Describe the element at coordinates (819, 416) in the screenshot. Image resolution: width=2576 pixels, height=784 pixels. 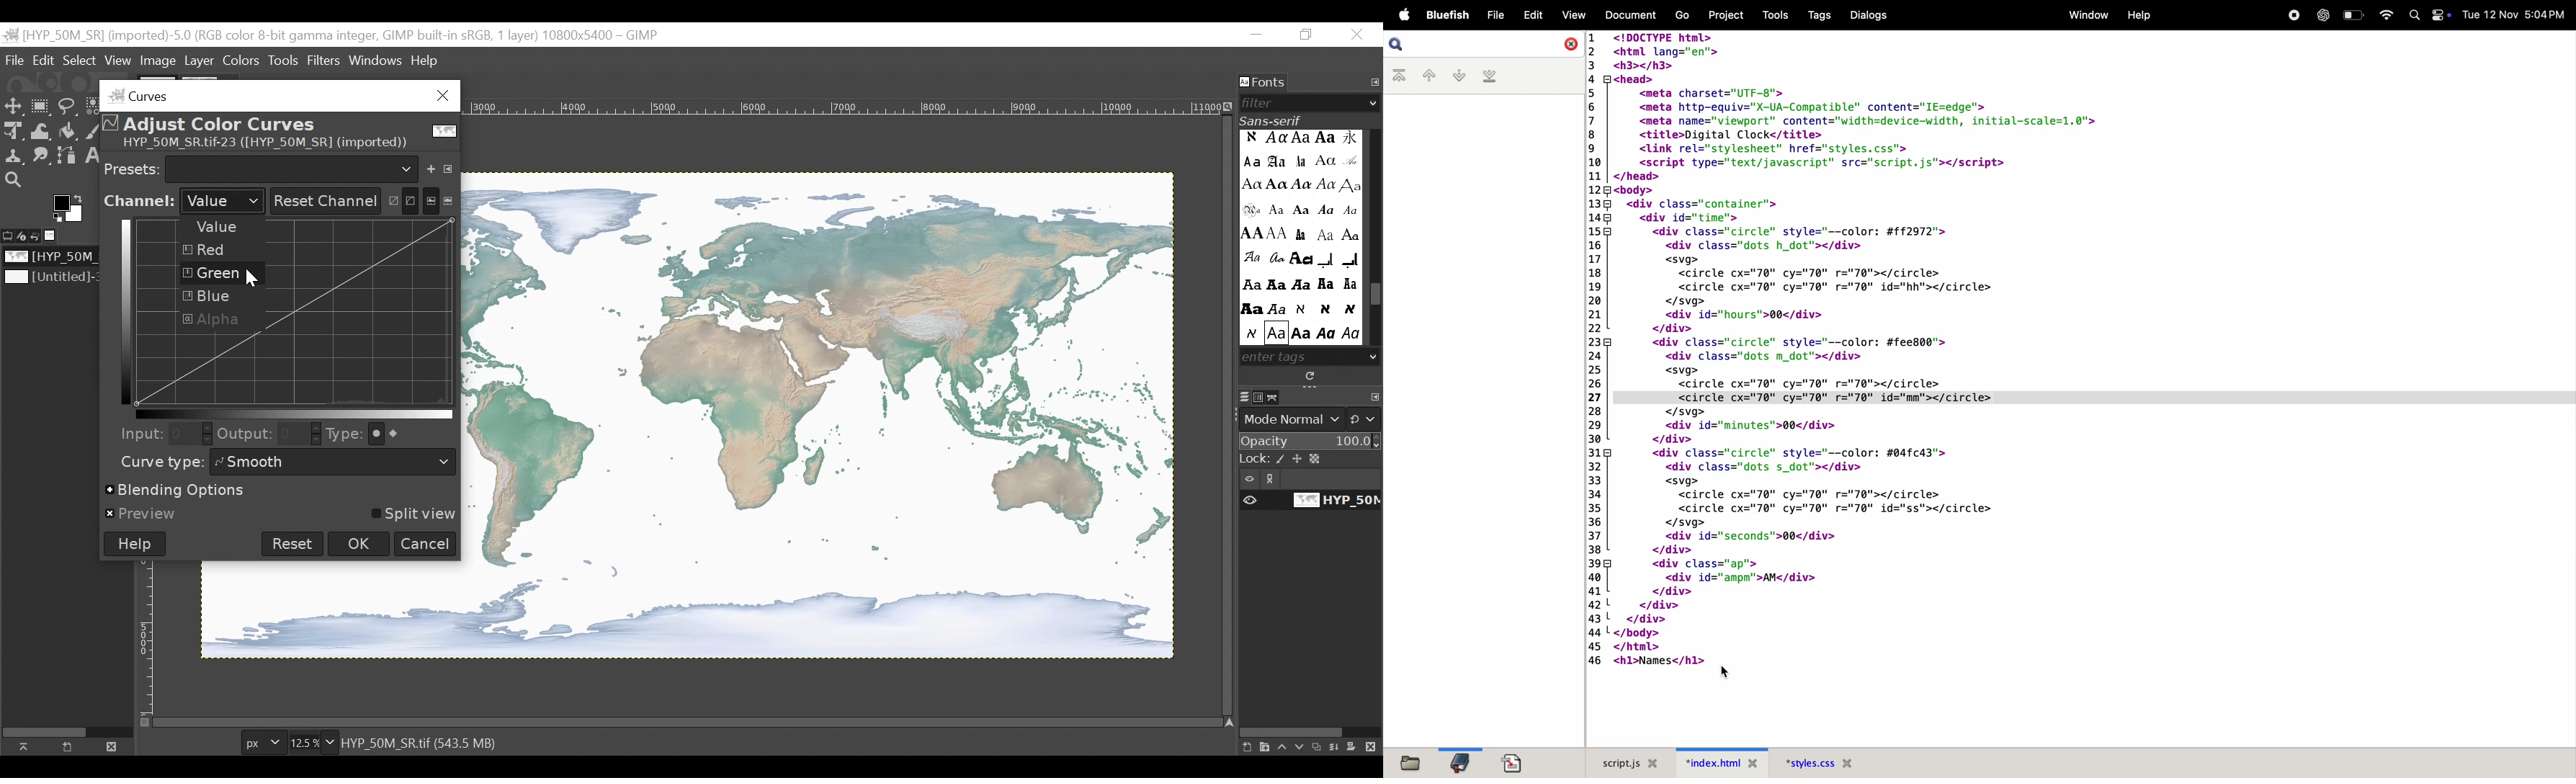
I see `Image` at that location.